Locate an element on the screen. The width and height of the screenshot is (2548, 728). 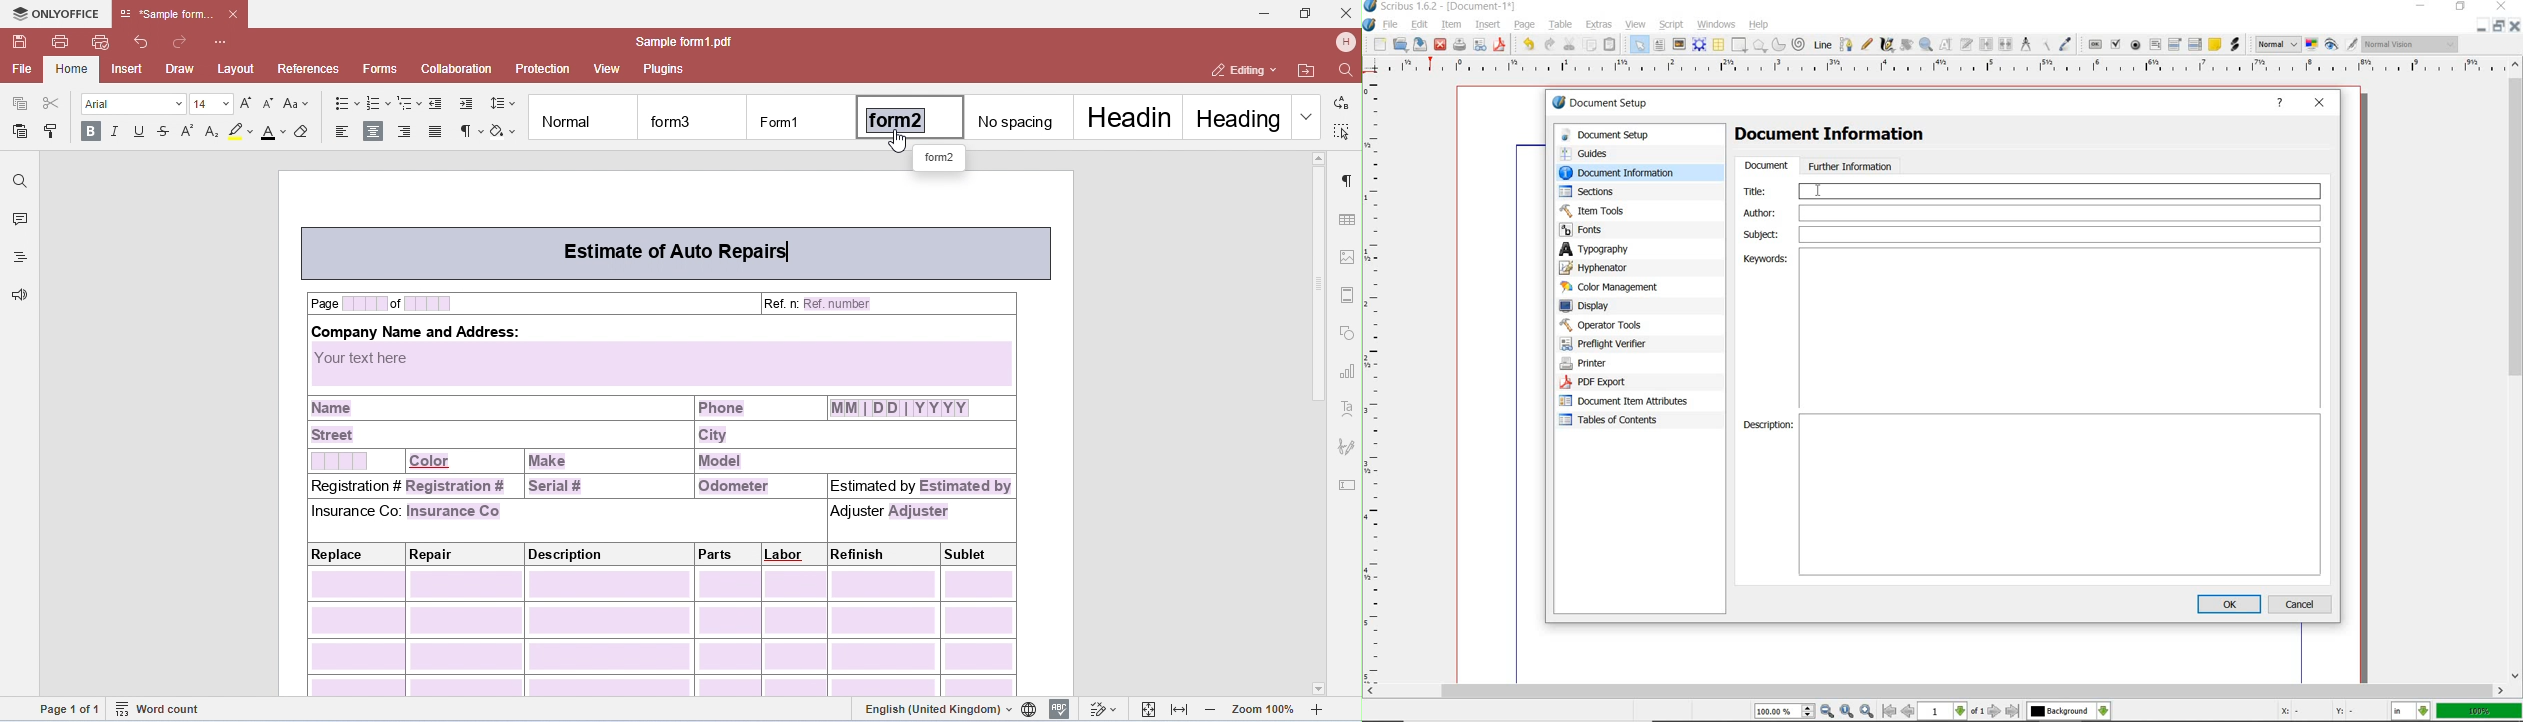
select image preview mode is located at coordinates (2278, 45).